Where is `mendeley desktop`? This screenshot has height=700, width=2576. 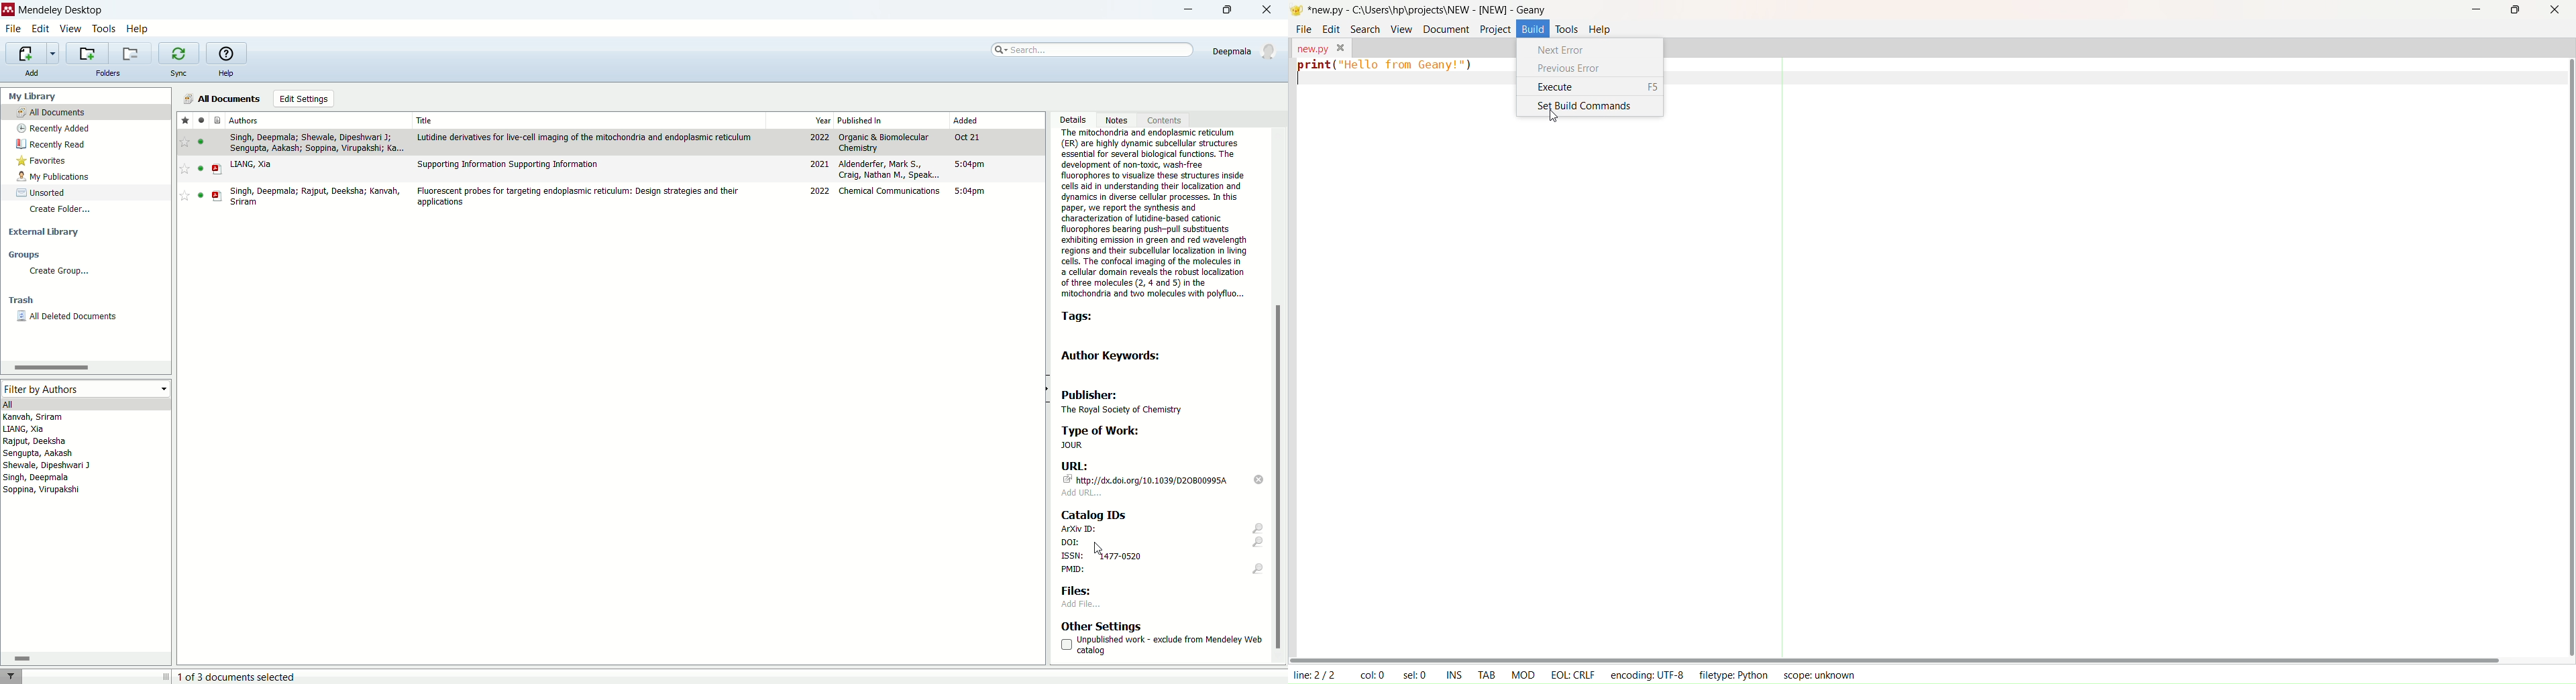
mendeley desktop is located at coordinates (61, 12).